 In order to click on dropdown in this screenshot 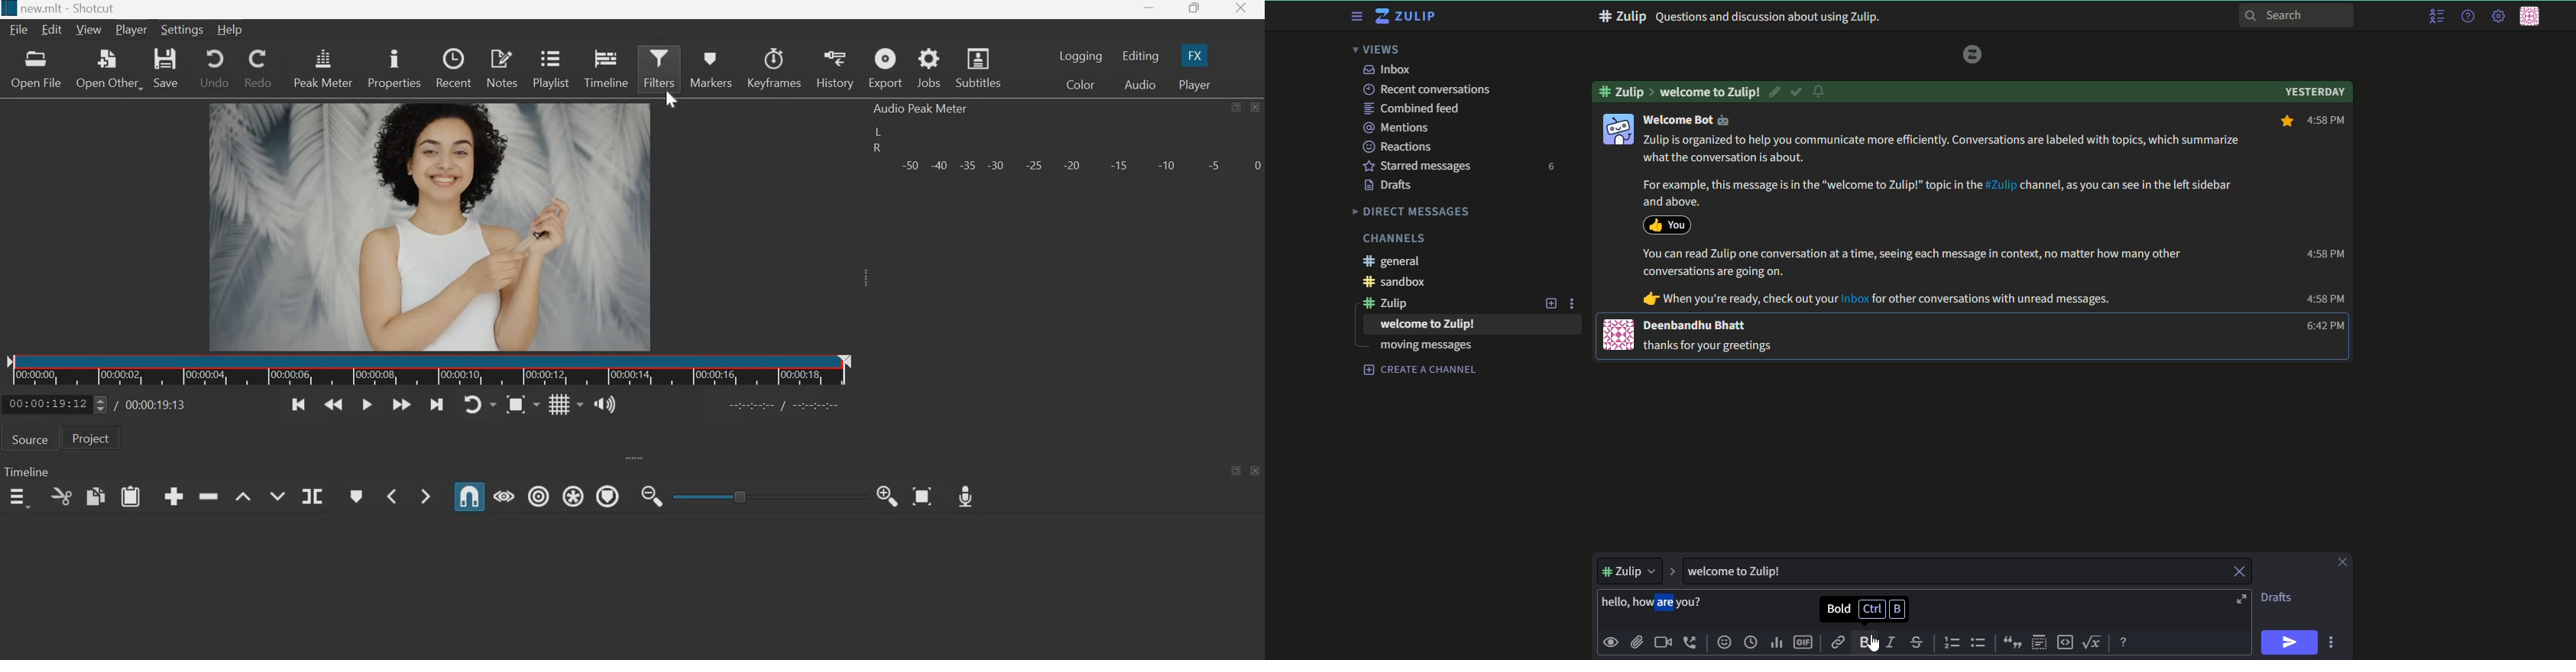, I will do `click(1628, 569)`.